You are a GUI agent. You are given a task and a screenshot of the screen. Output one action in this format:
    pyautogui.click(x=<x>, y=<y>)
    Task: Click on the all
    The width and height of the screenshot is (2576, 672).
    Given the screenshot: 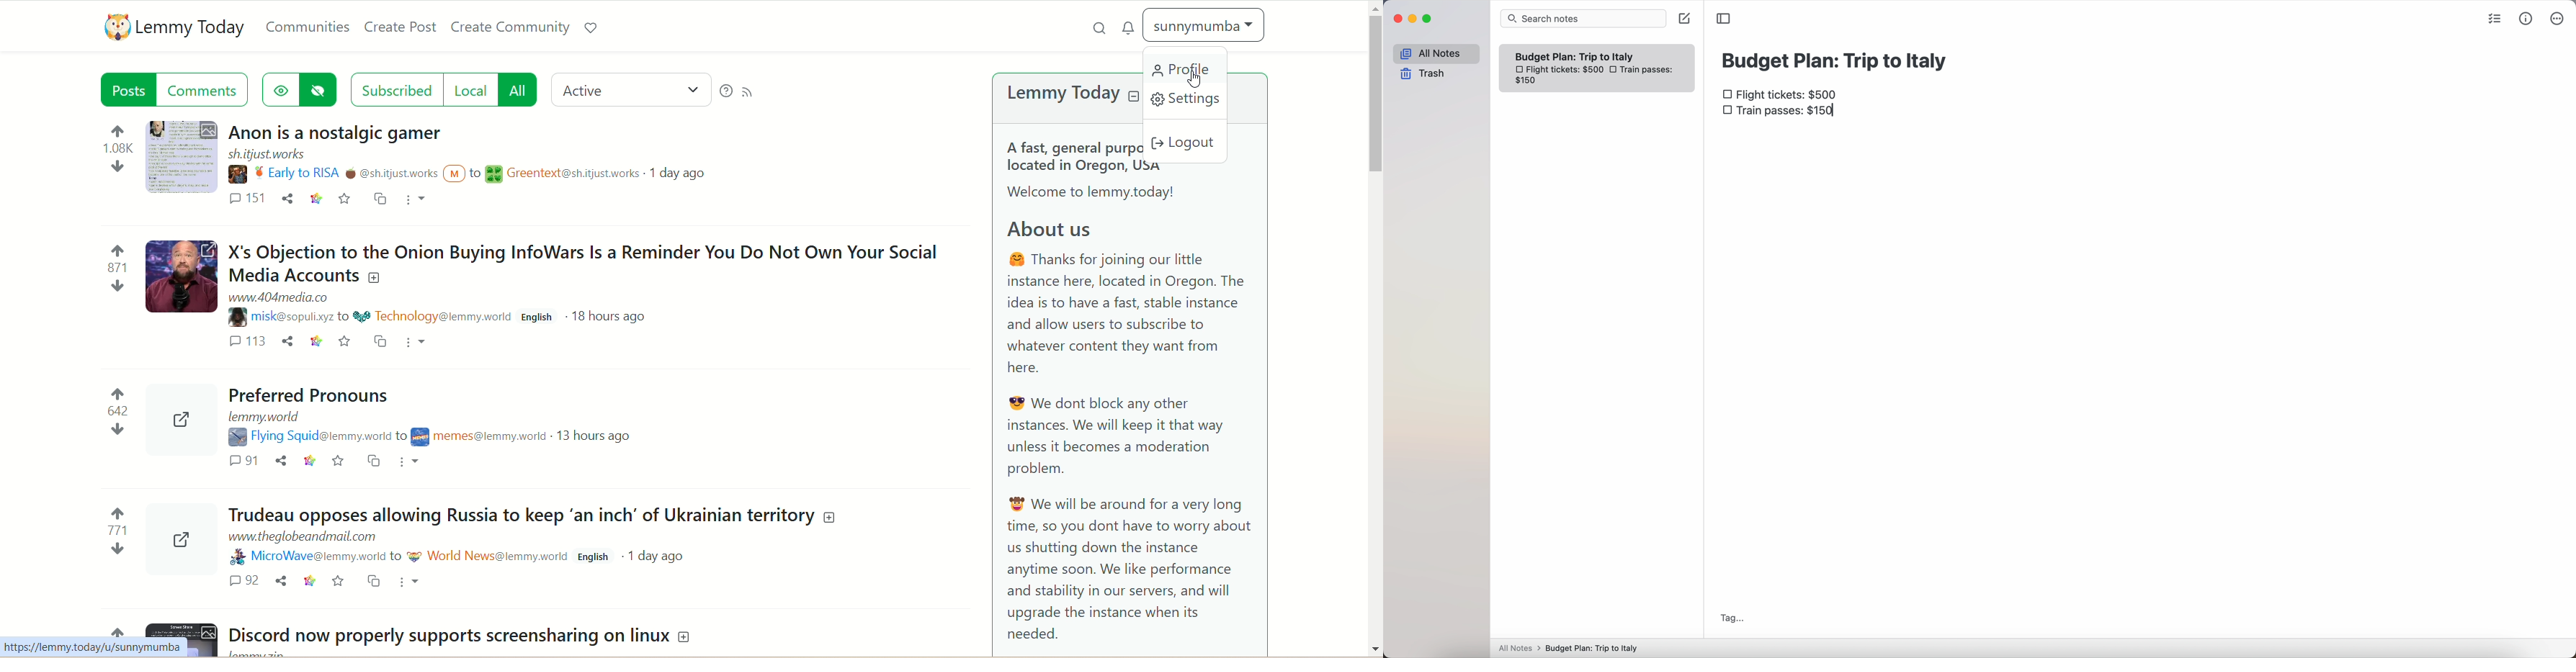 What is the action you would take?
    pyautogui.click(x=521, y=90)
    